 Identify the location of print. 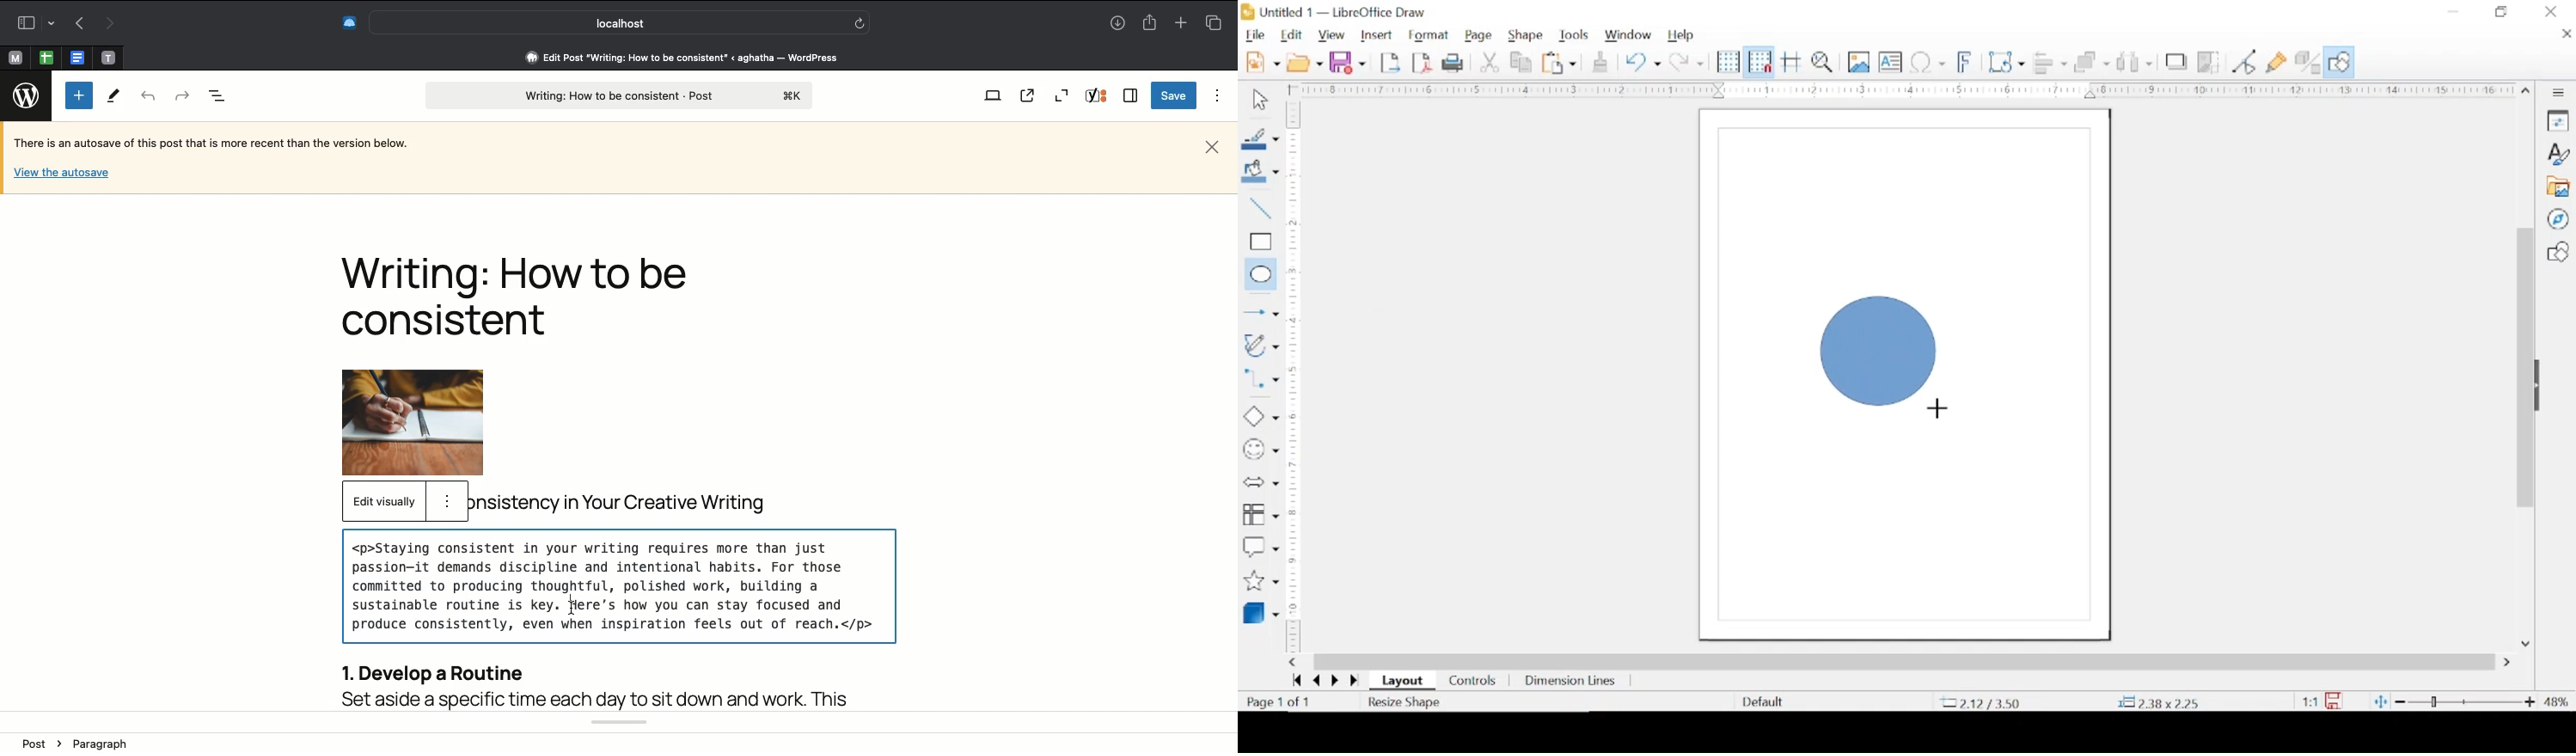
(1453, 63).